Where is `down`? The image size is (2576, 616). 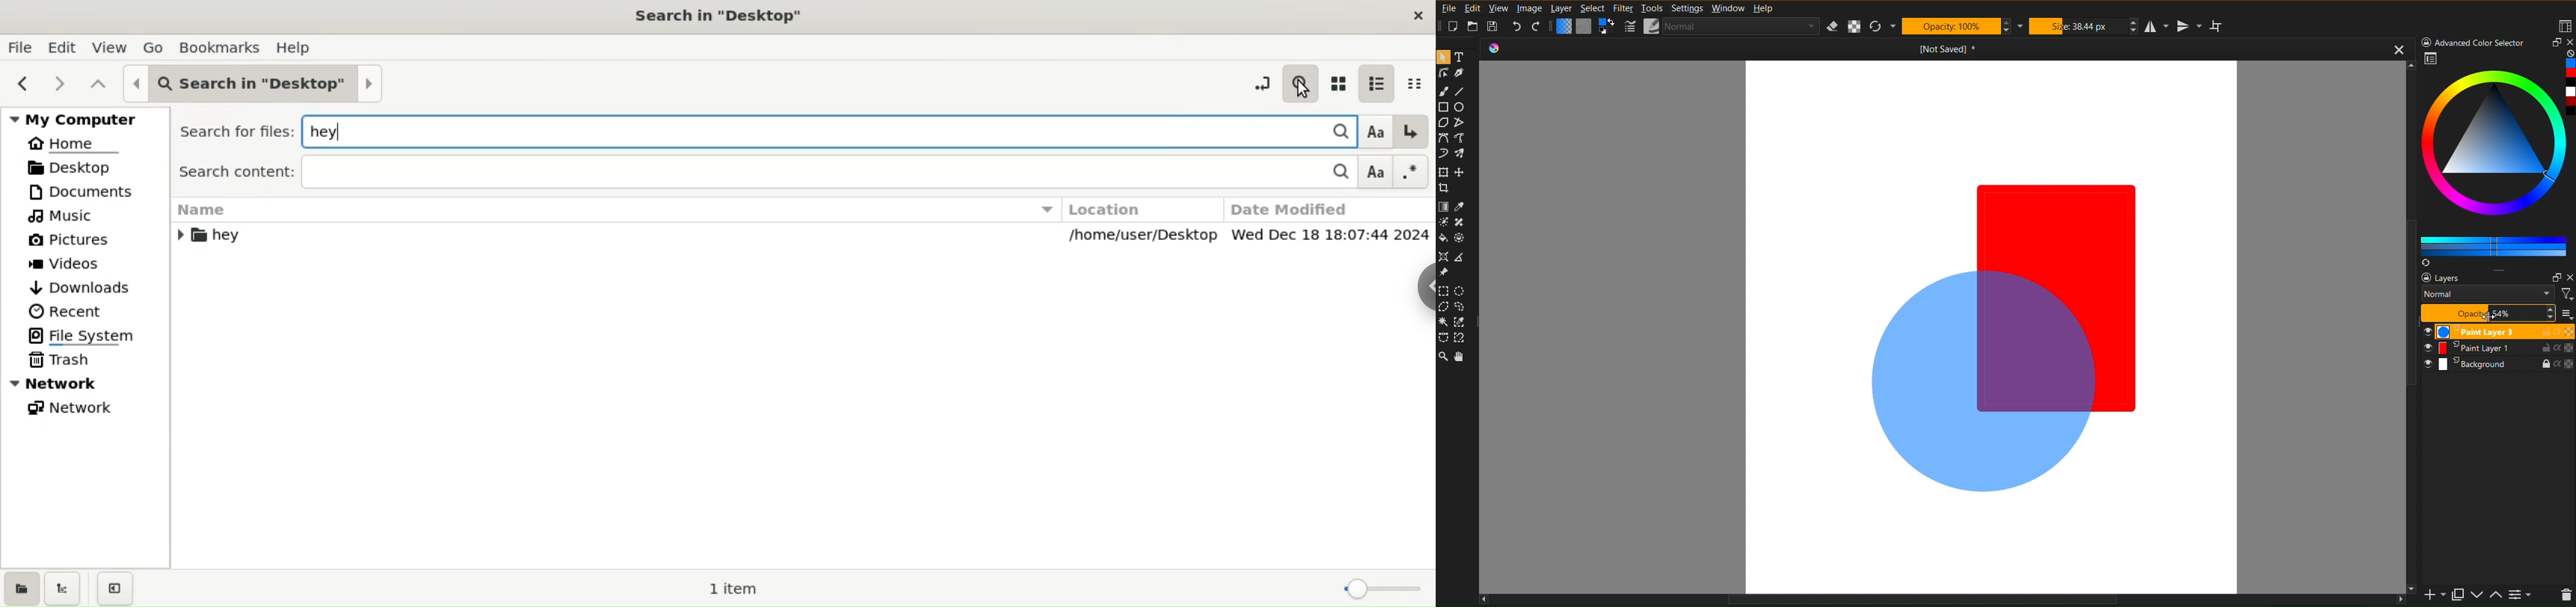 down is located at coordinates (2478, 595).